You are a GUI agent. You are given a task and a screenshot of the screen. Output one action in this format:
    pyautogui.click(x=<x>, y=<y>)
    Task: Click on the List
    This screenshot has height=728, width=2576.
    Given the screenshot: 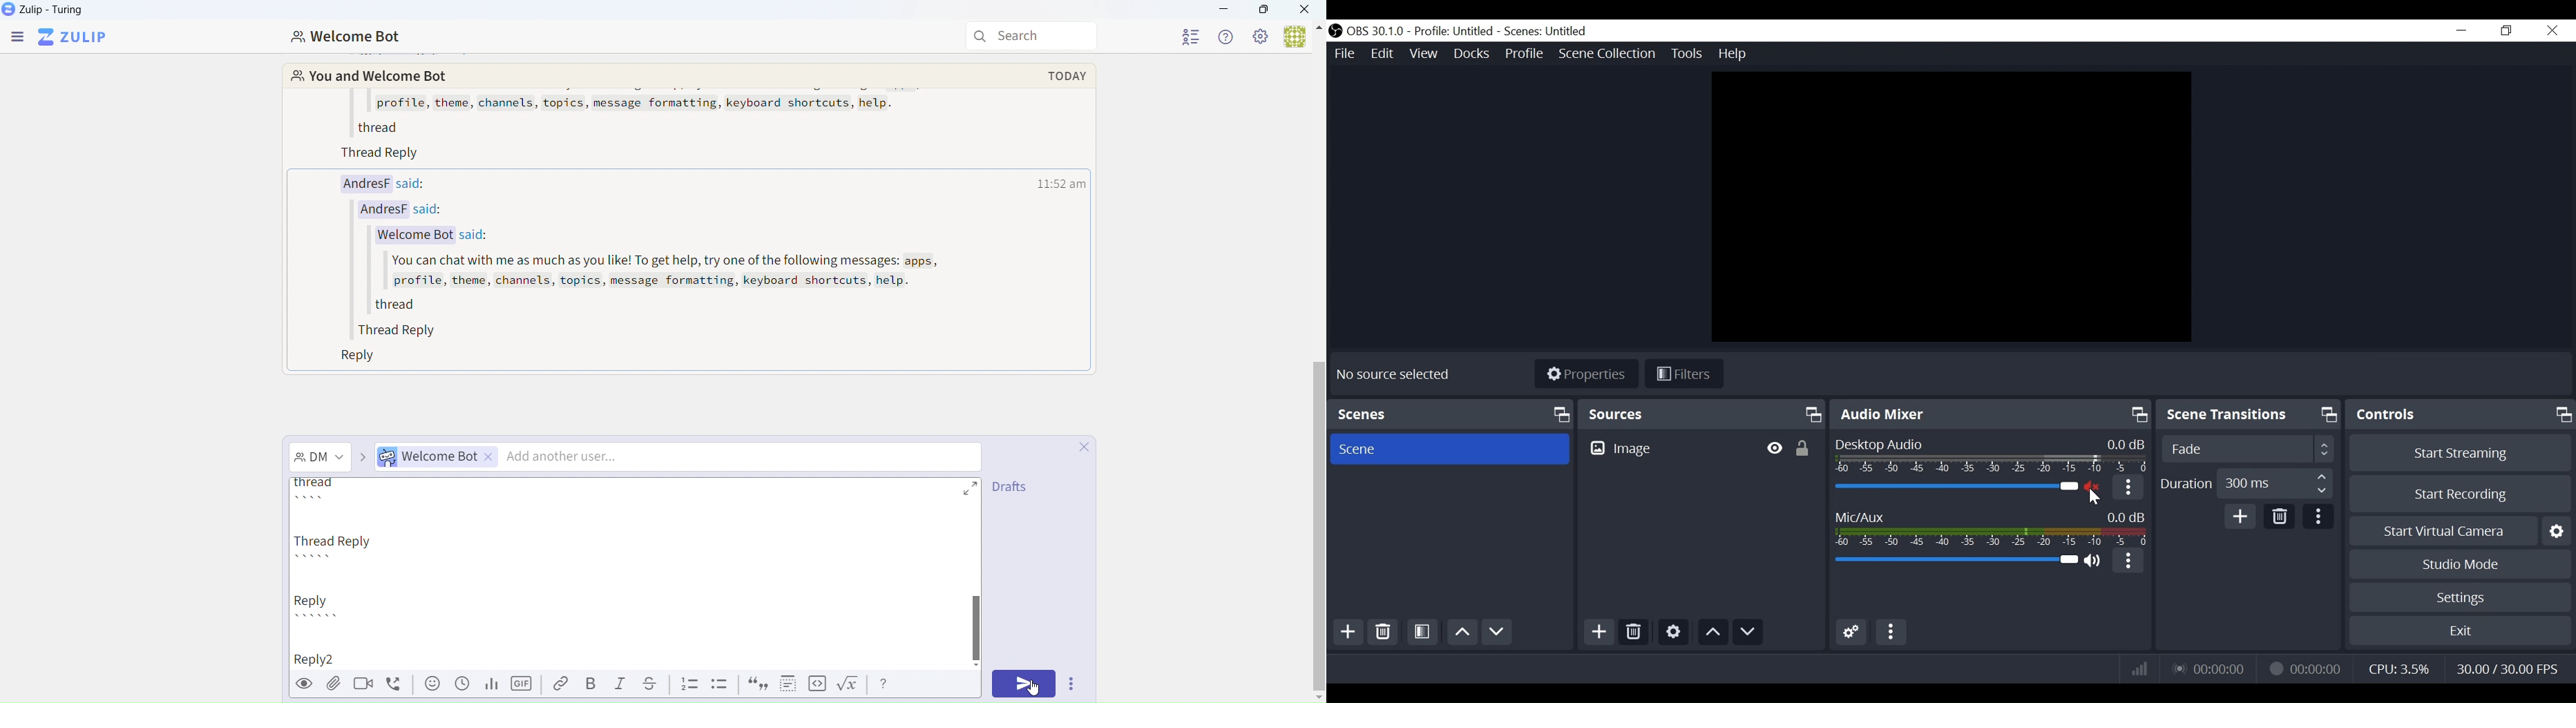 What is the action you would take?
    pyautogui.click(x=689, y=684)
    